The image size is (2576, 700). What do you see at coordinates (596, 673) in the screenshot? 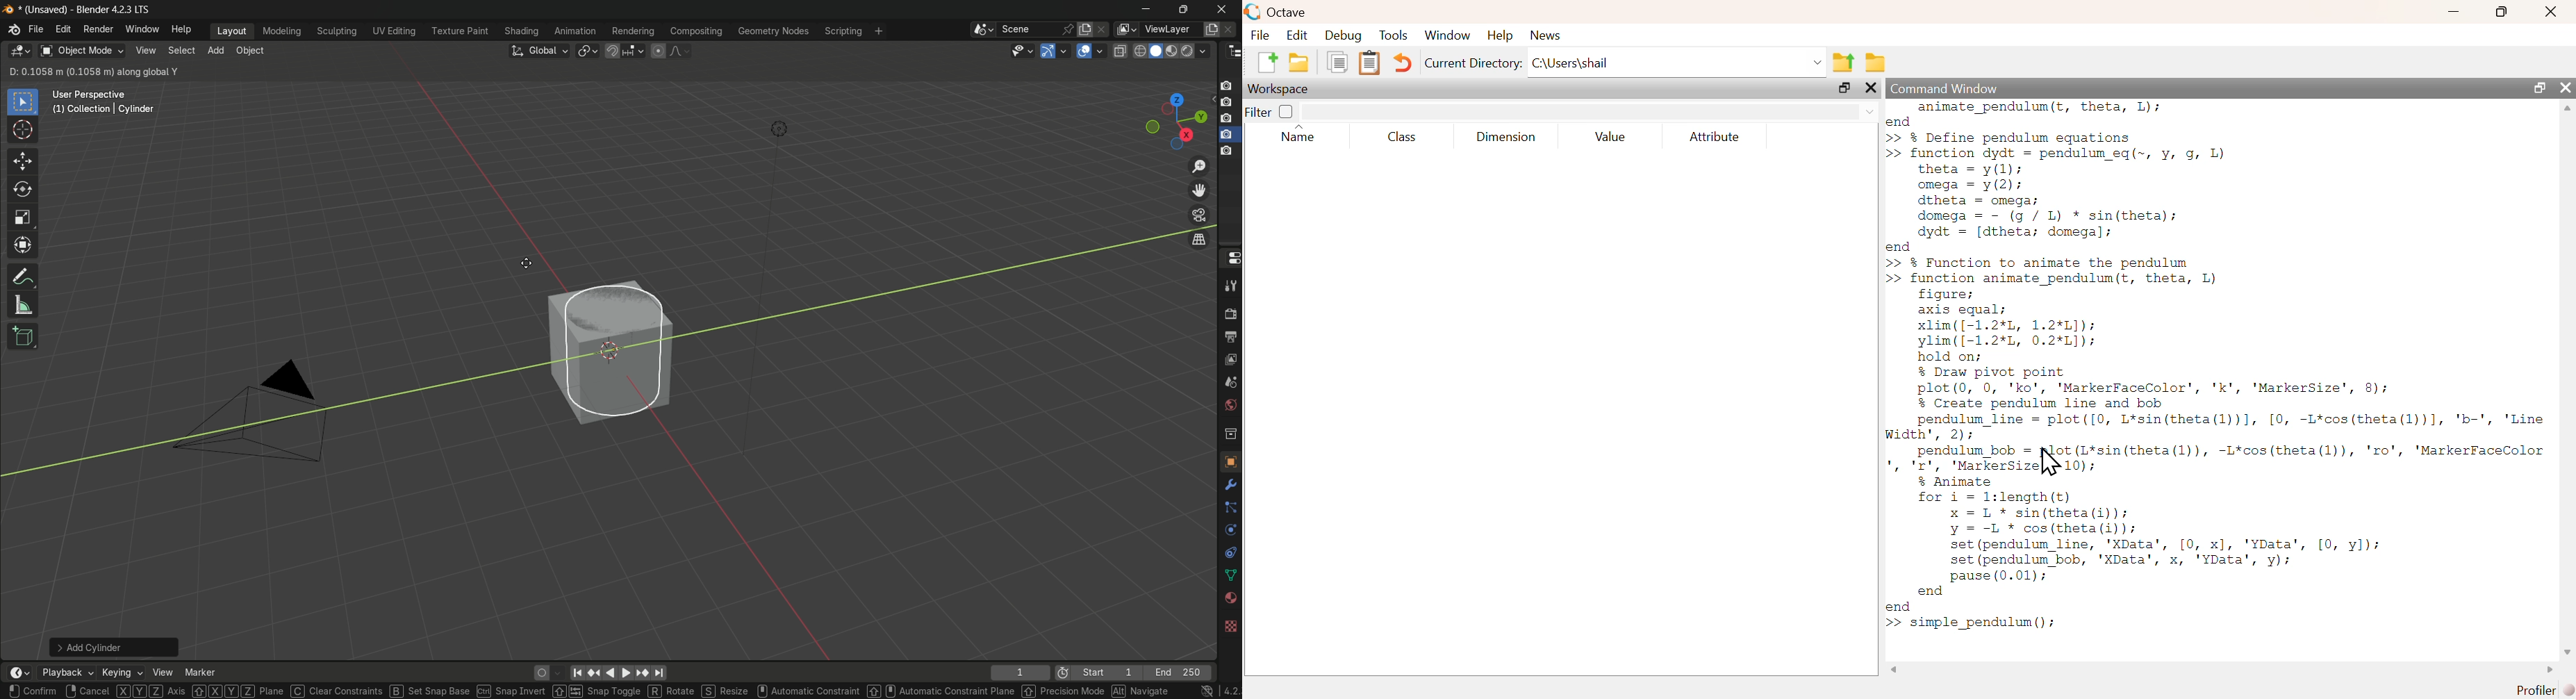
I see `reset` at bounding box center [596, 673].